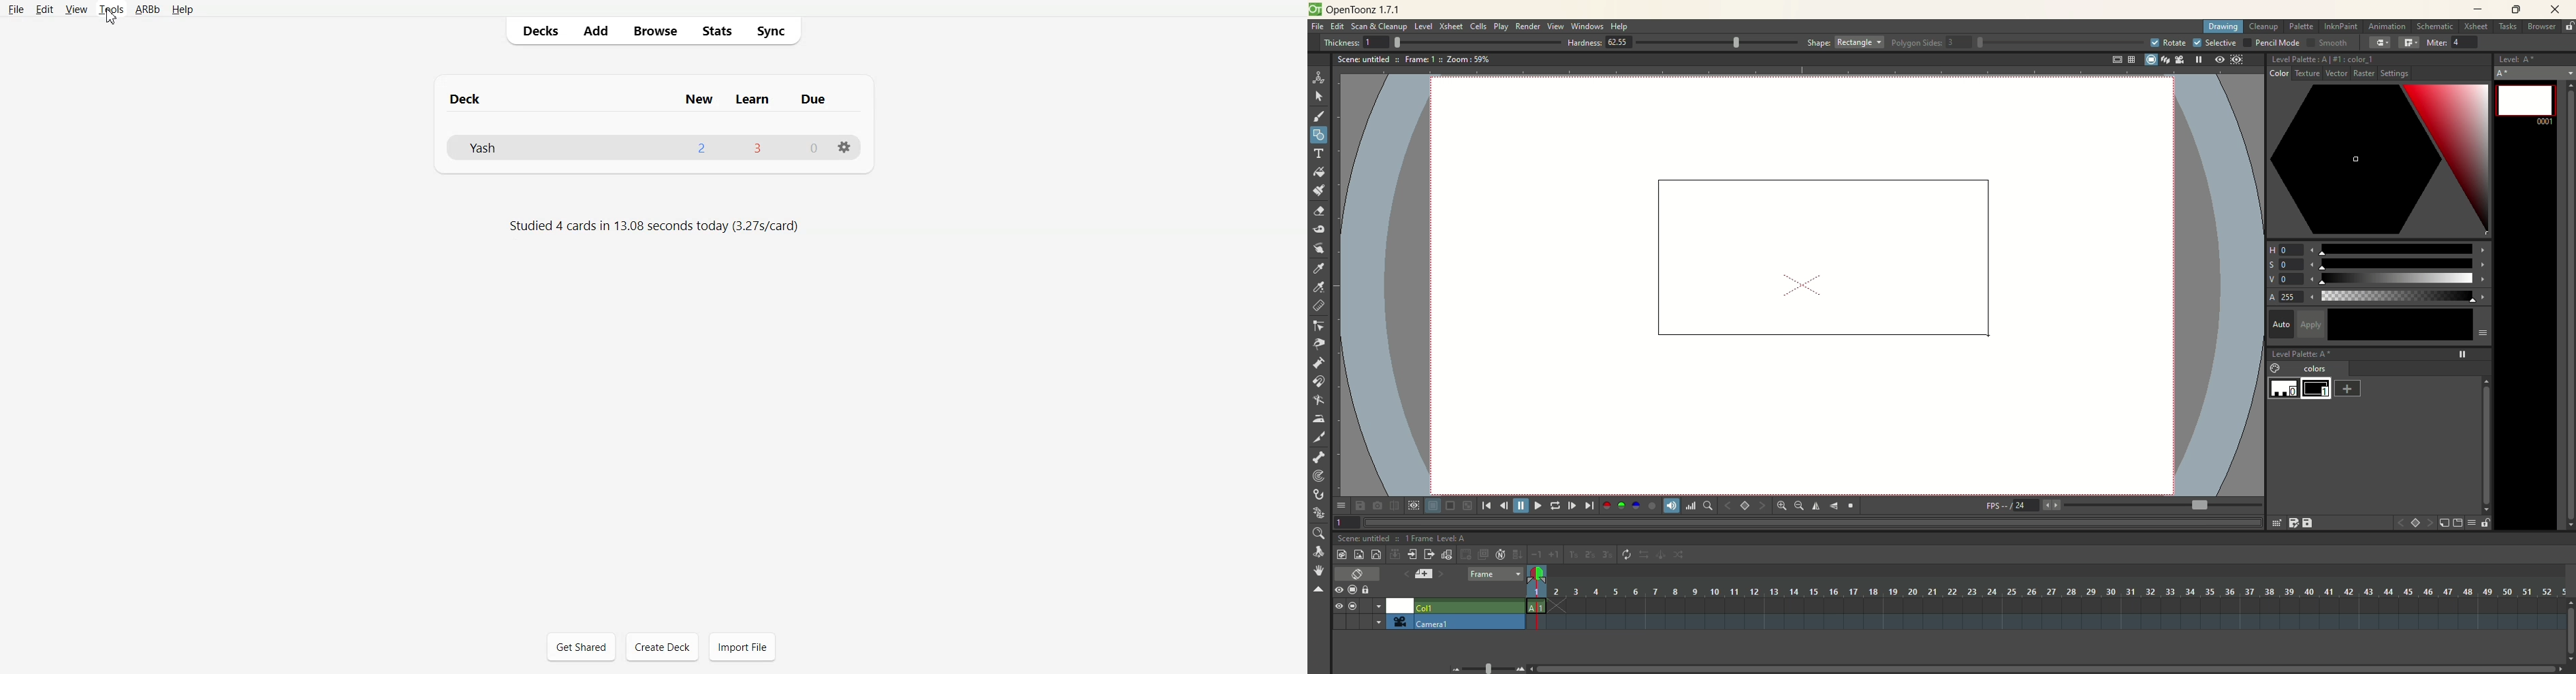  I want to click on pause, so click(1521, 506).